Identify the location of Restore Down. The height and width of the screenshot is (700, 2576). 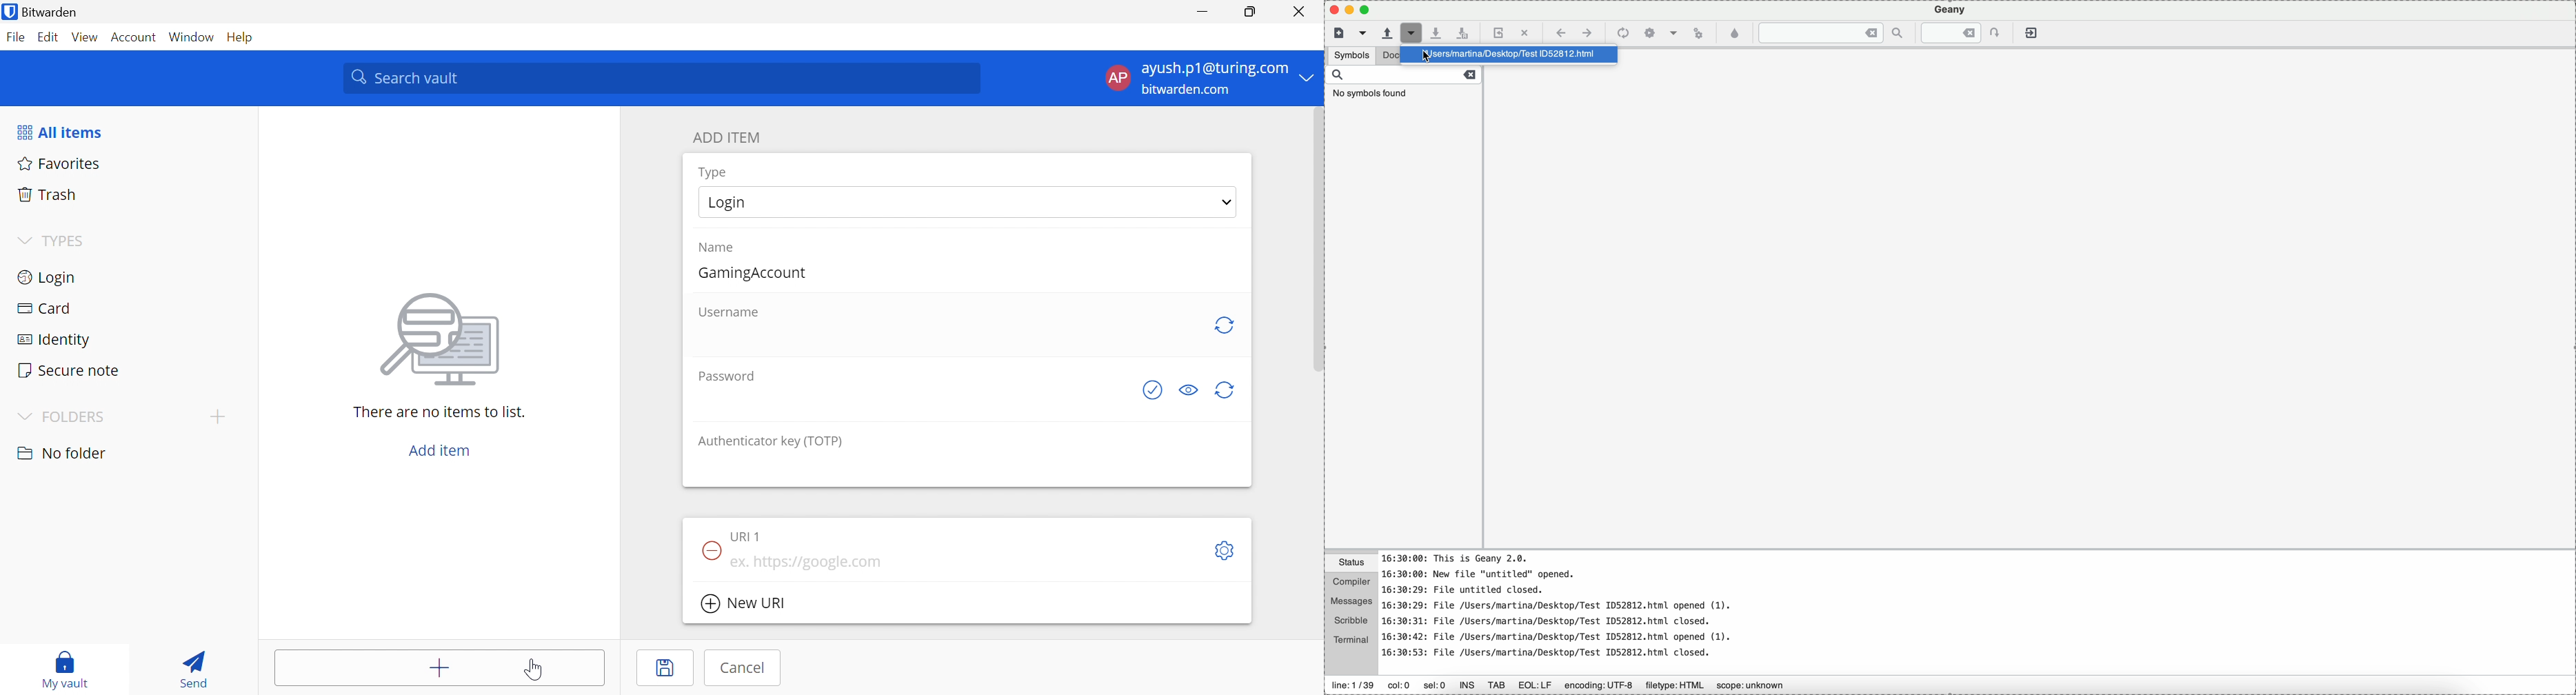
(1251, 12).